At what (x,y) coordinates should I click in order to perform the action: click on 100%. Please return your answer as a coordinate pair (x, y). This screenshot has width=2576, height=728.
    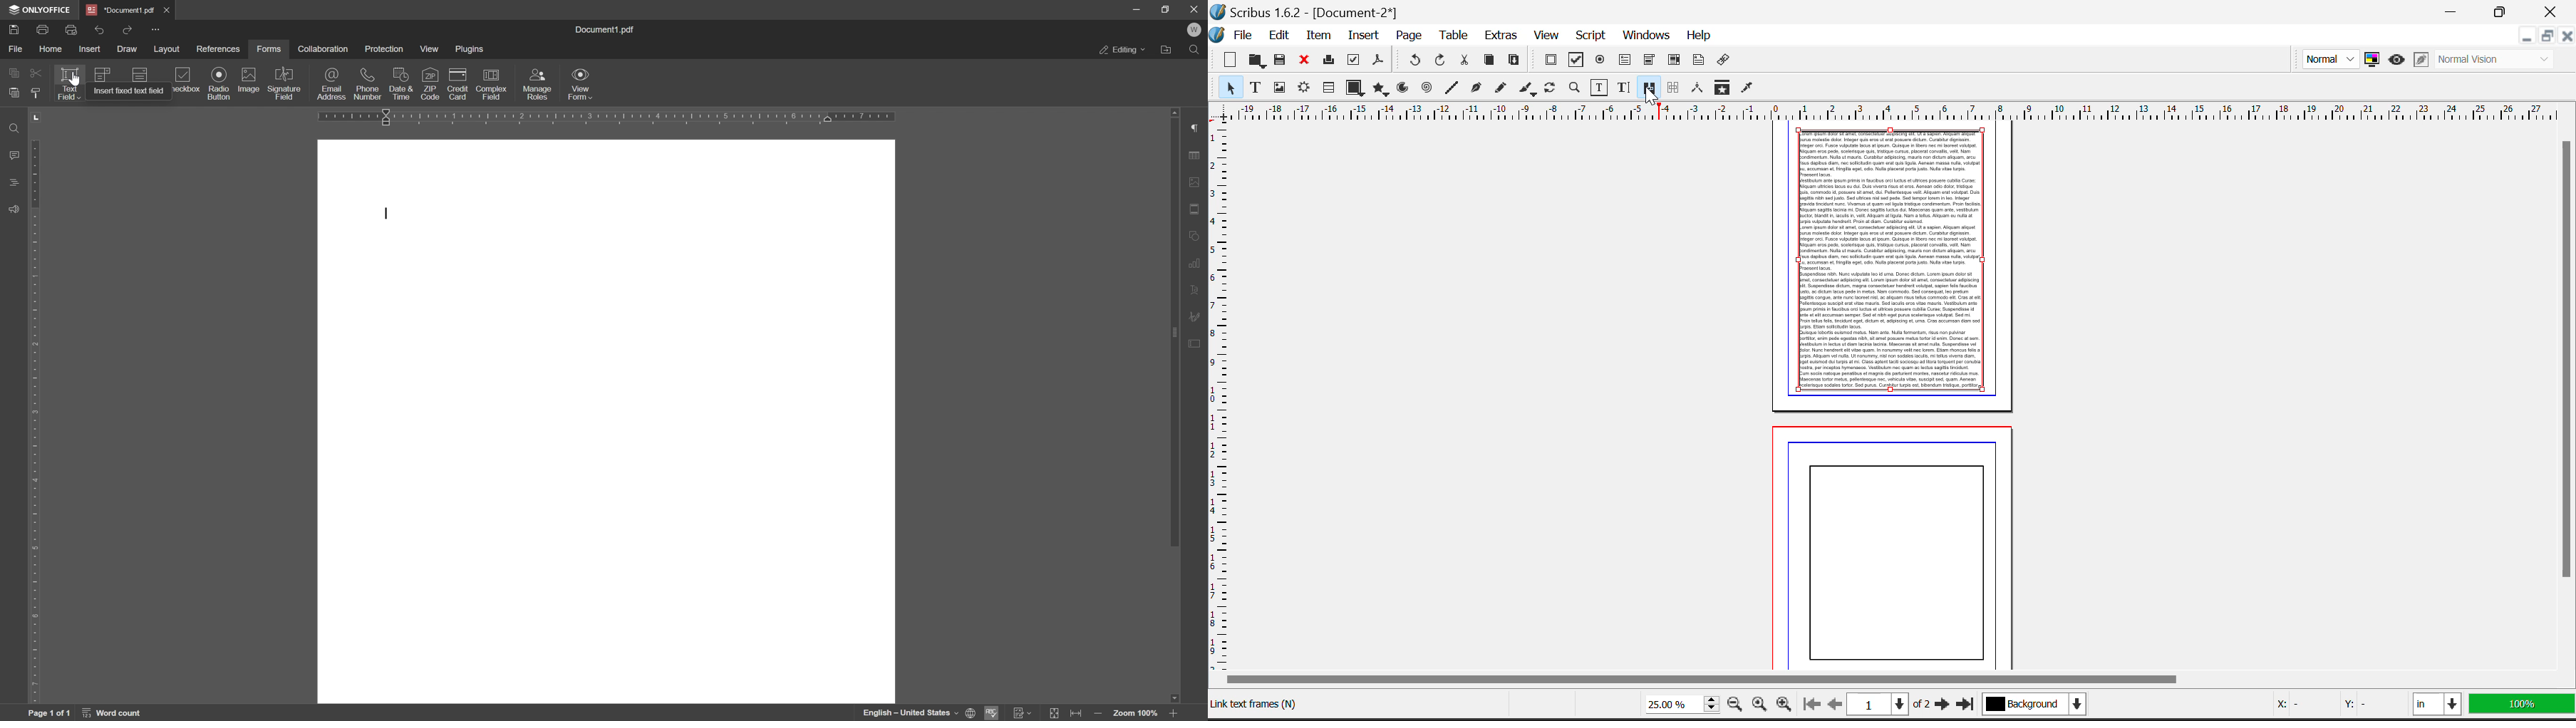
    Looking at the image, I should click on (2523, 707).